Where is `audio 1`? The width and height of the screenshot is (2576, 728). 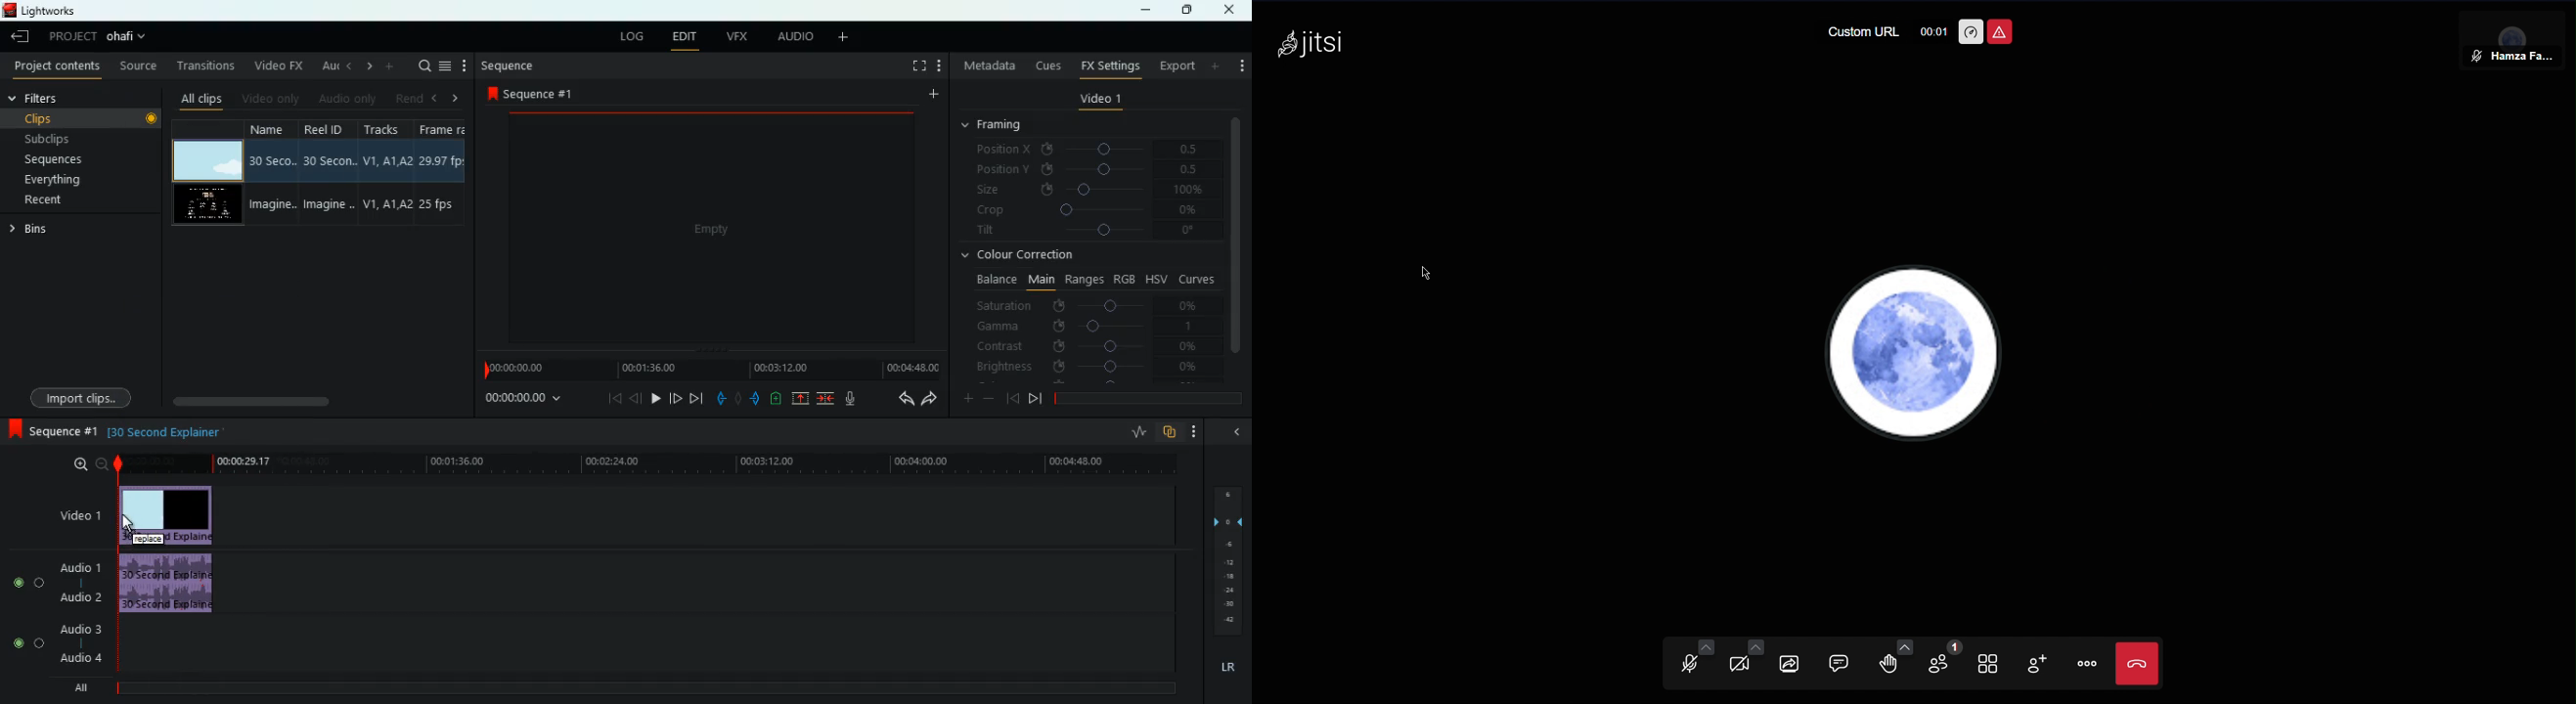
audio 1 is located at coordinates (79, 566).